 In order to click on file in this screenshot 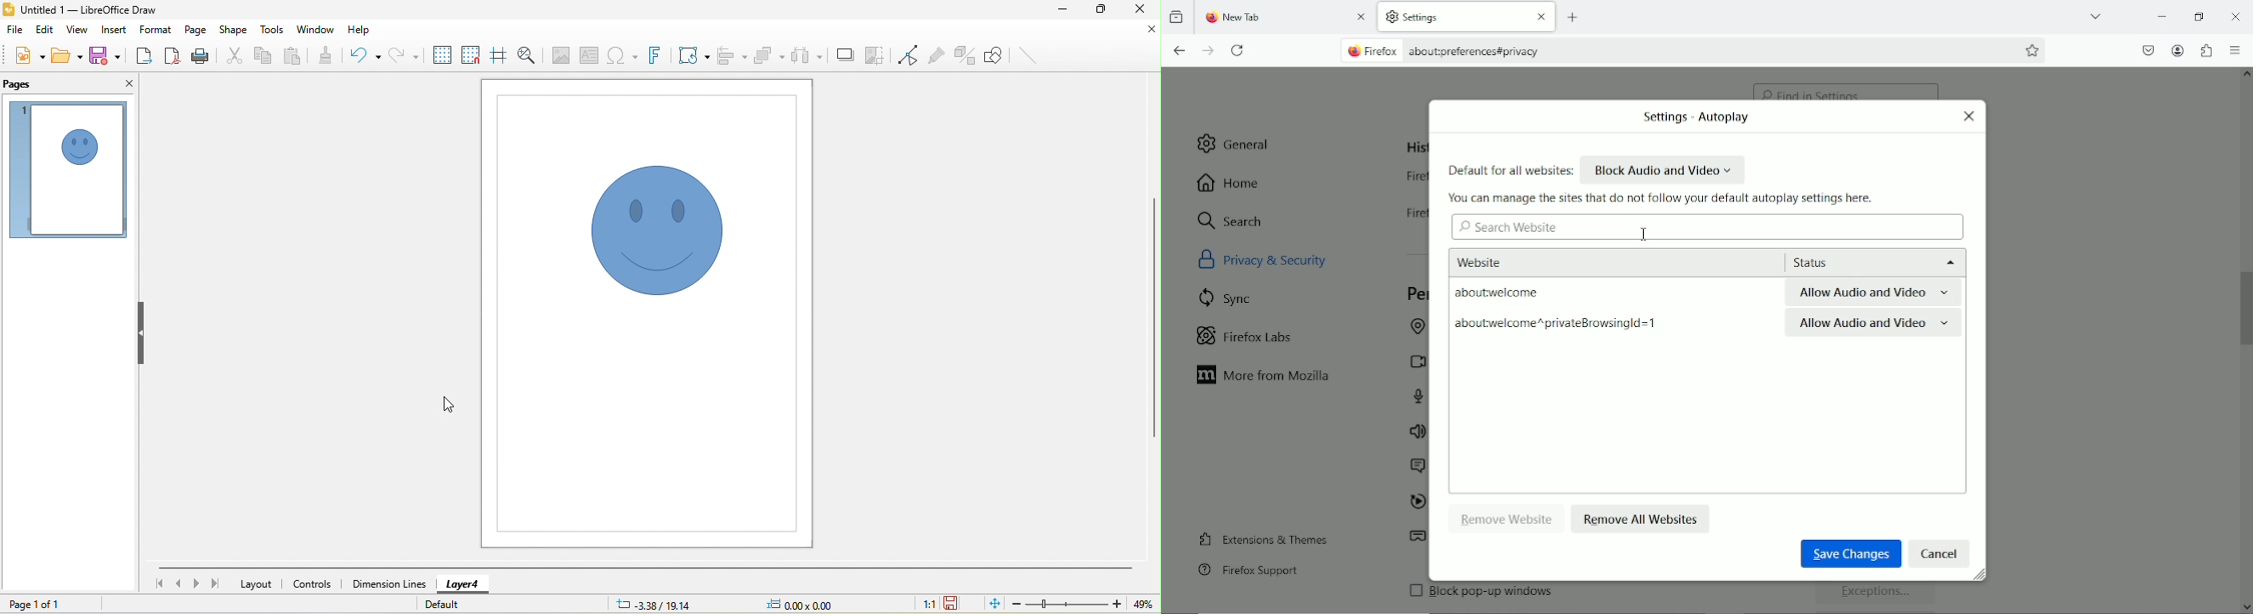, I will do `click(15, 32)`.